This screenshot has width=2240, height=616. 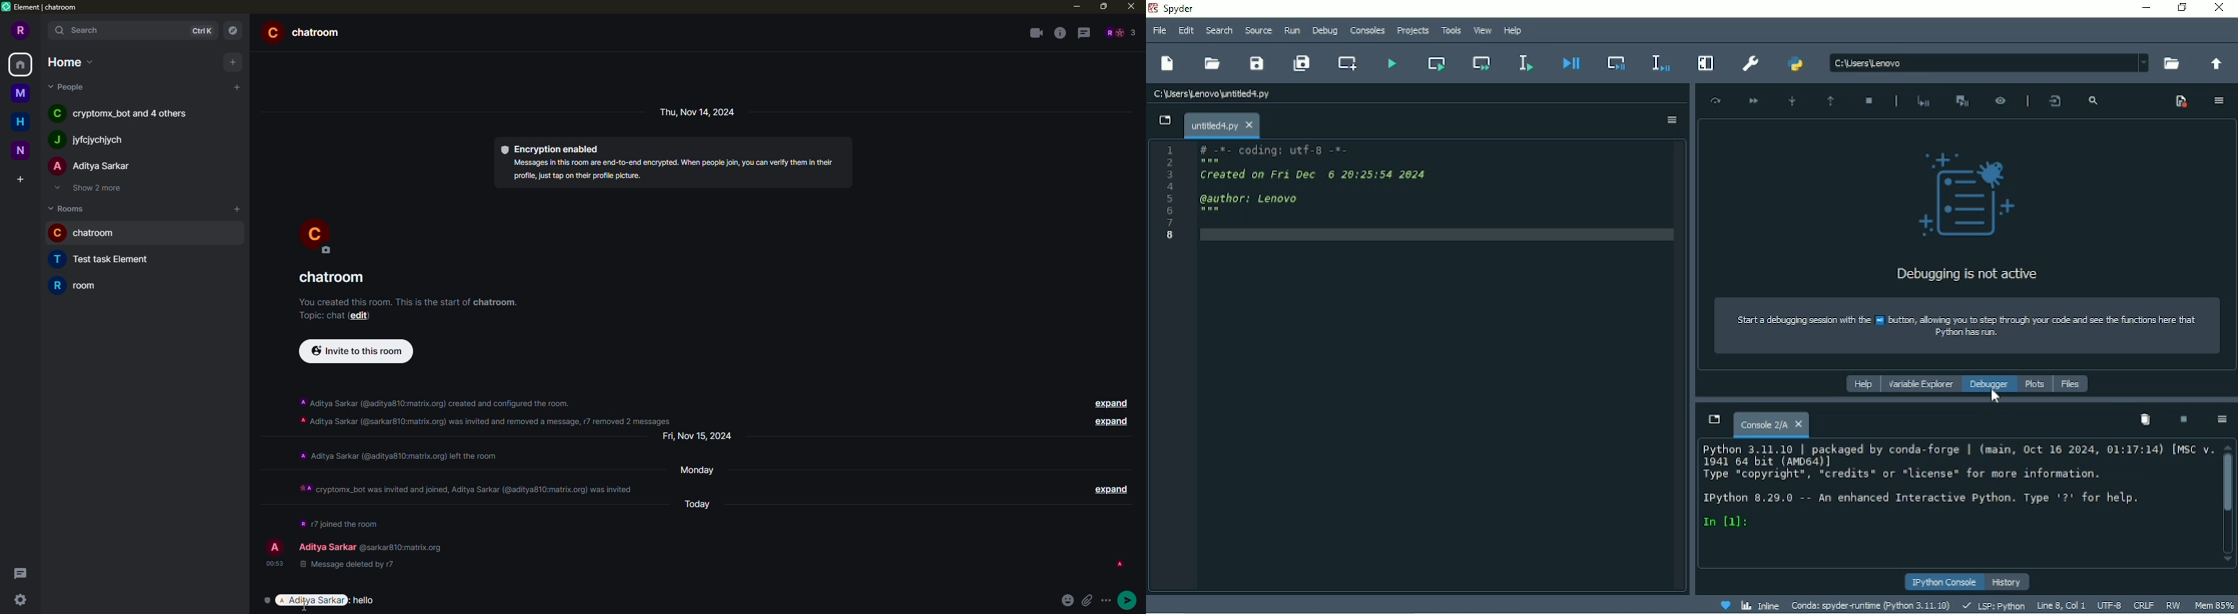 I want to click on Continue execution until next breakpoint, so click(x=1754, y=102).